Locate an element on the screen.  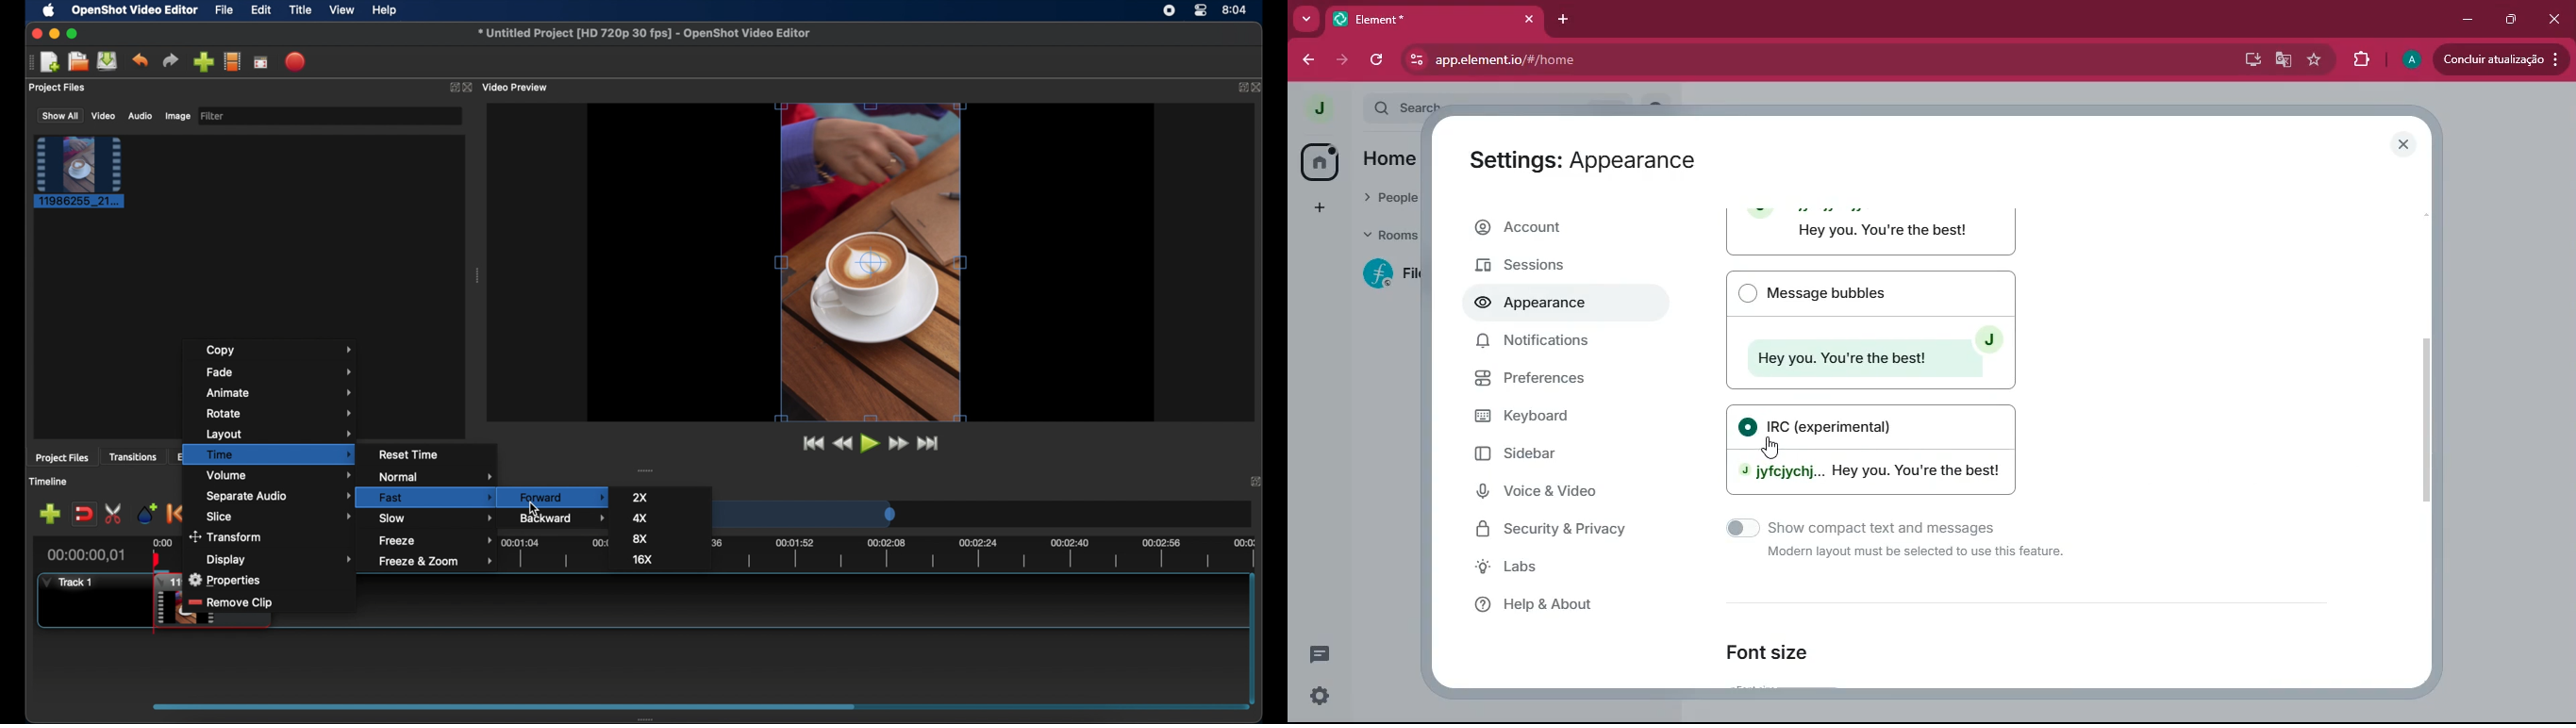
home is located at coordinates (1393, 158).